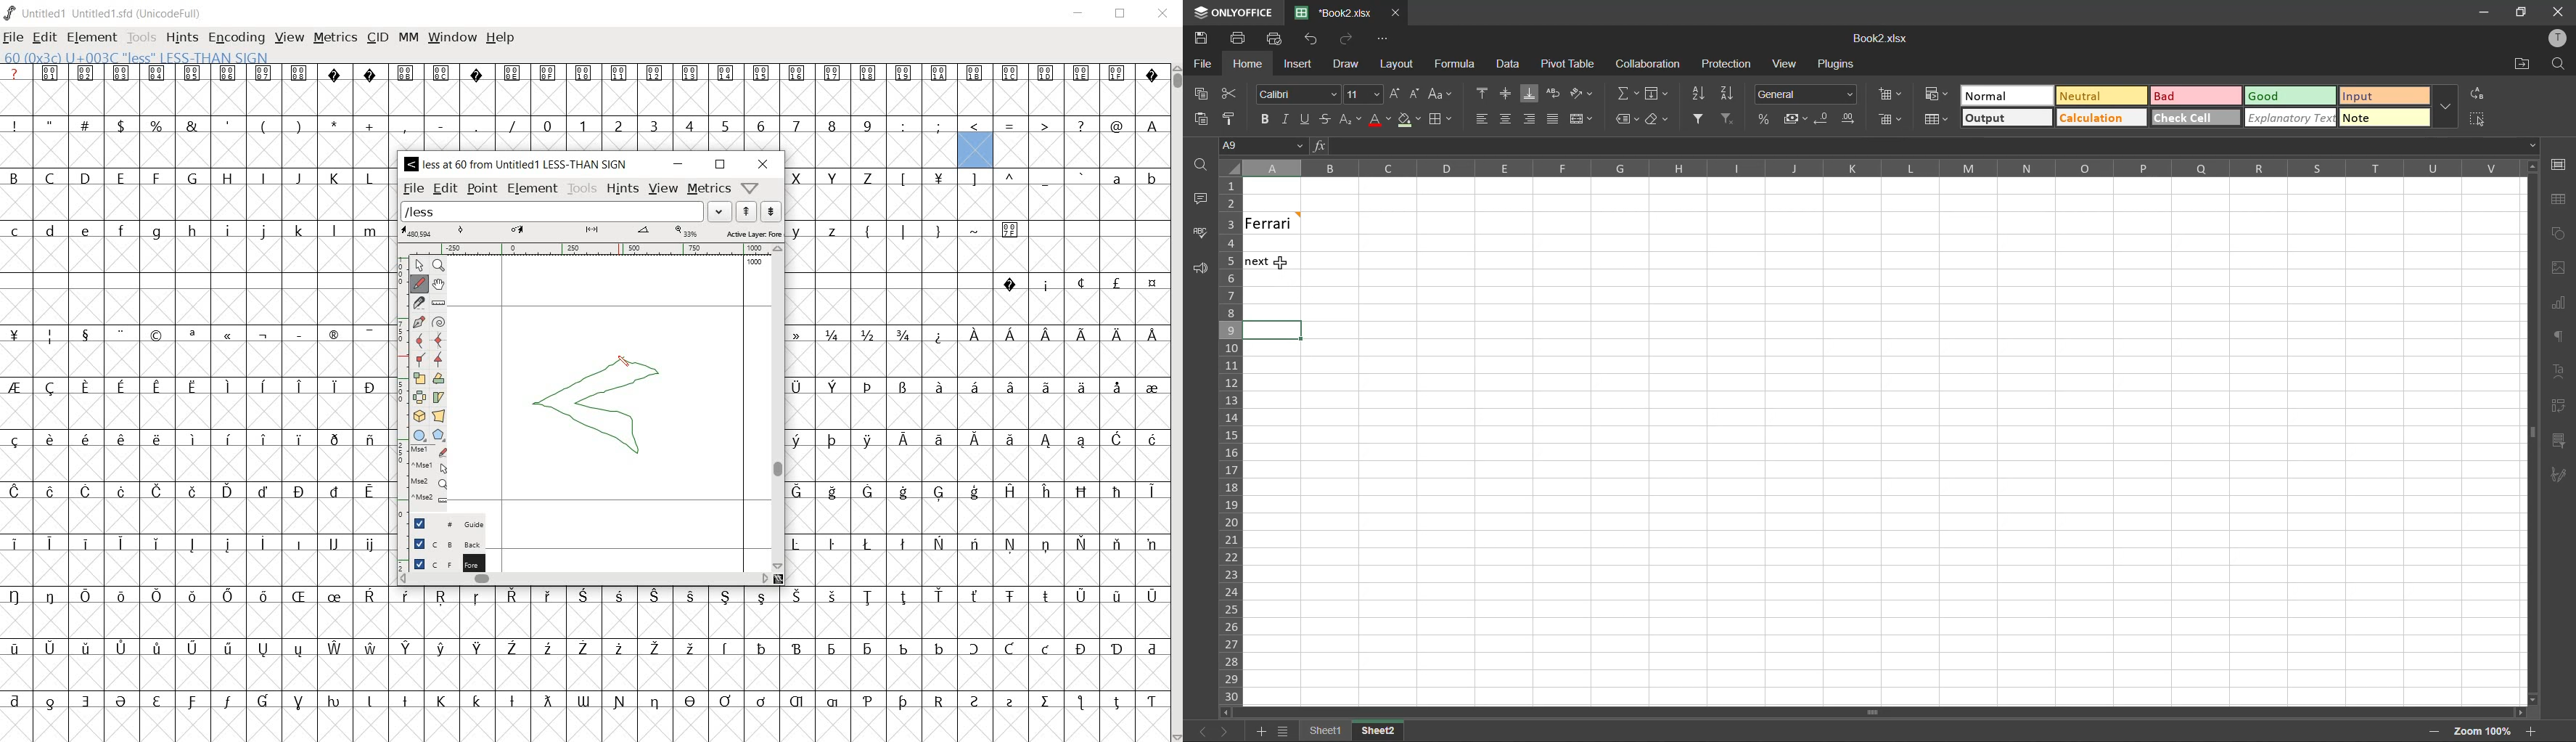 The height and width of the screenshot is (756, 2576). Describe the element at coordinates (520, 165) in the screenshot. I see `< less at 60 from Untitled1 LESS-THAN SIGN` at that location.